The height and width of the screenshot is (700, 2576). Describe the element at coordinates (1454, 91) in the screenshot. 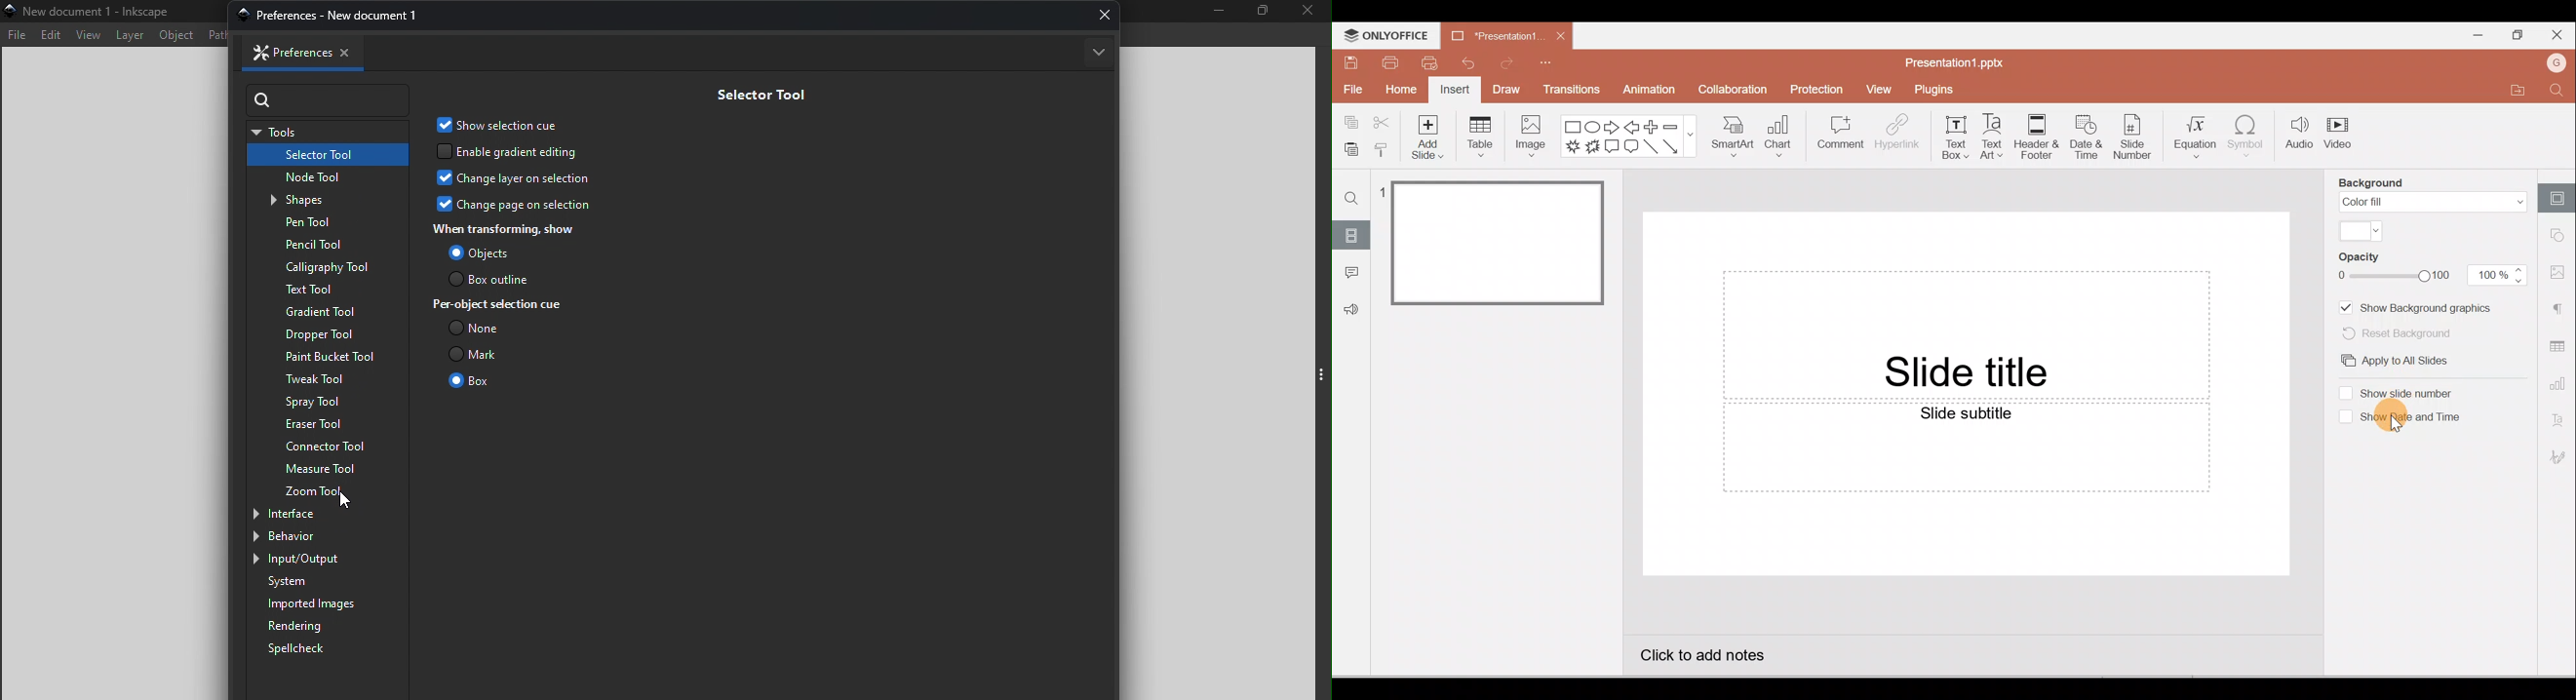

I see `Insert` at that location.